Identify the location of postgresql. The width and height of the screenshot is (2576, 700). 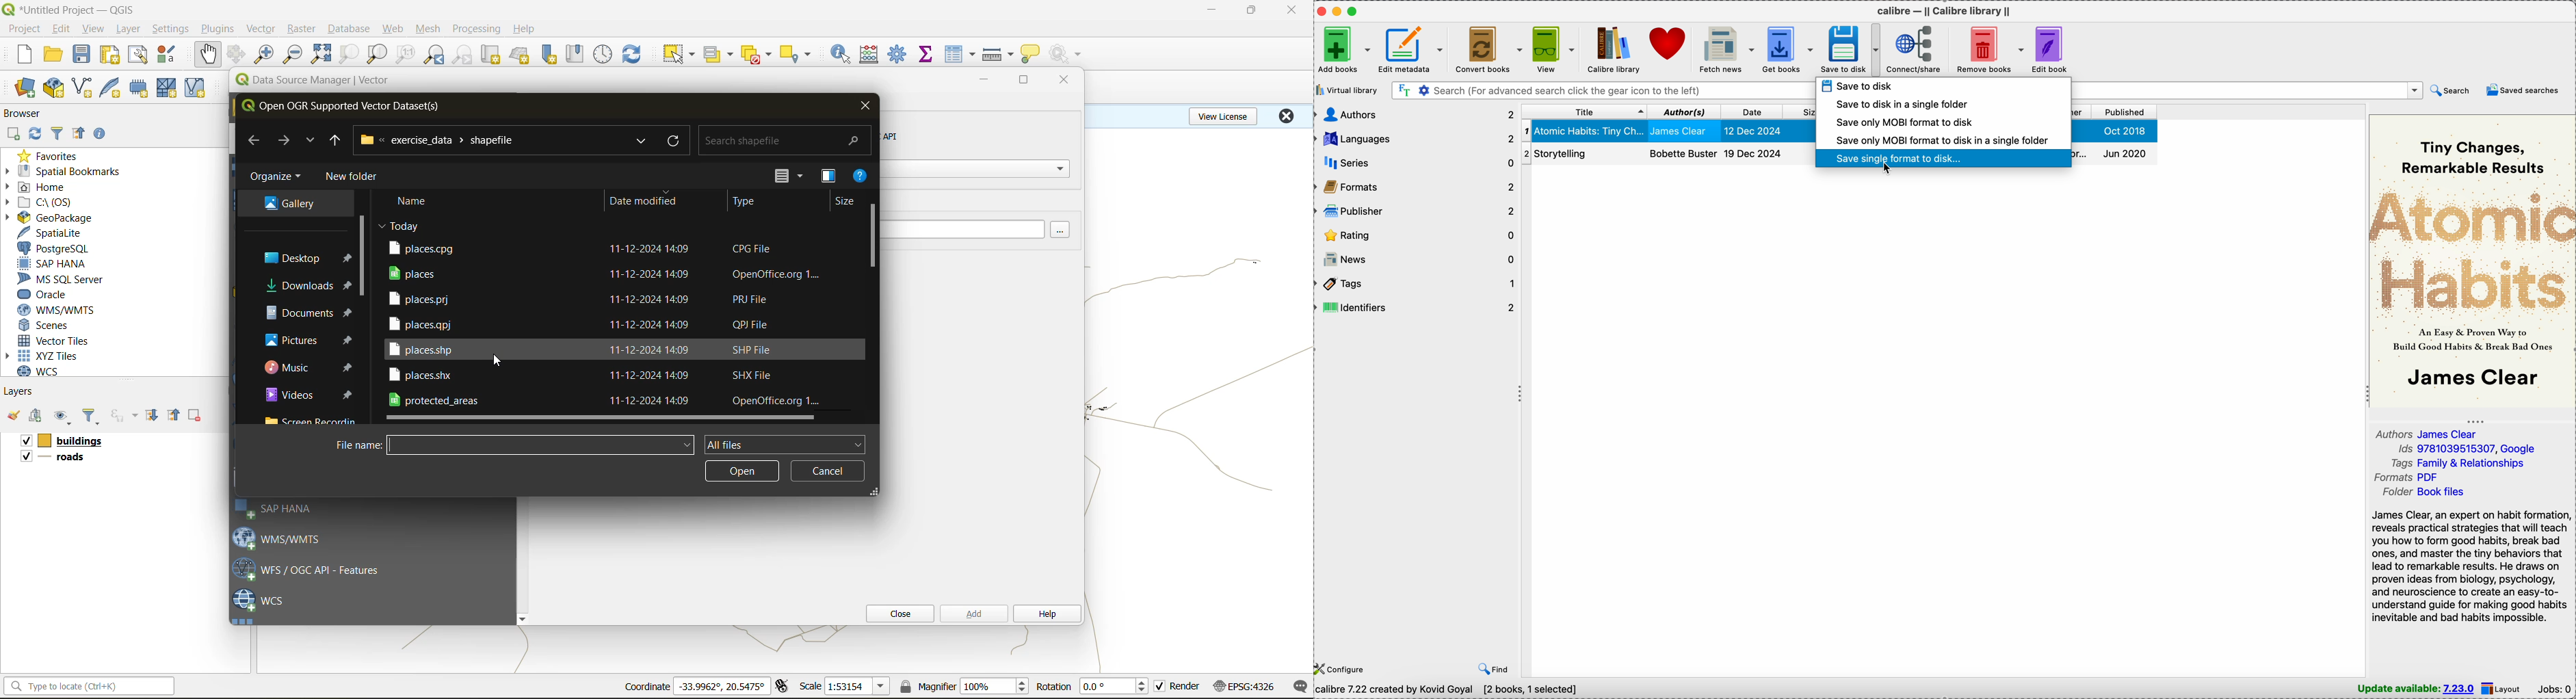
(53, 249).